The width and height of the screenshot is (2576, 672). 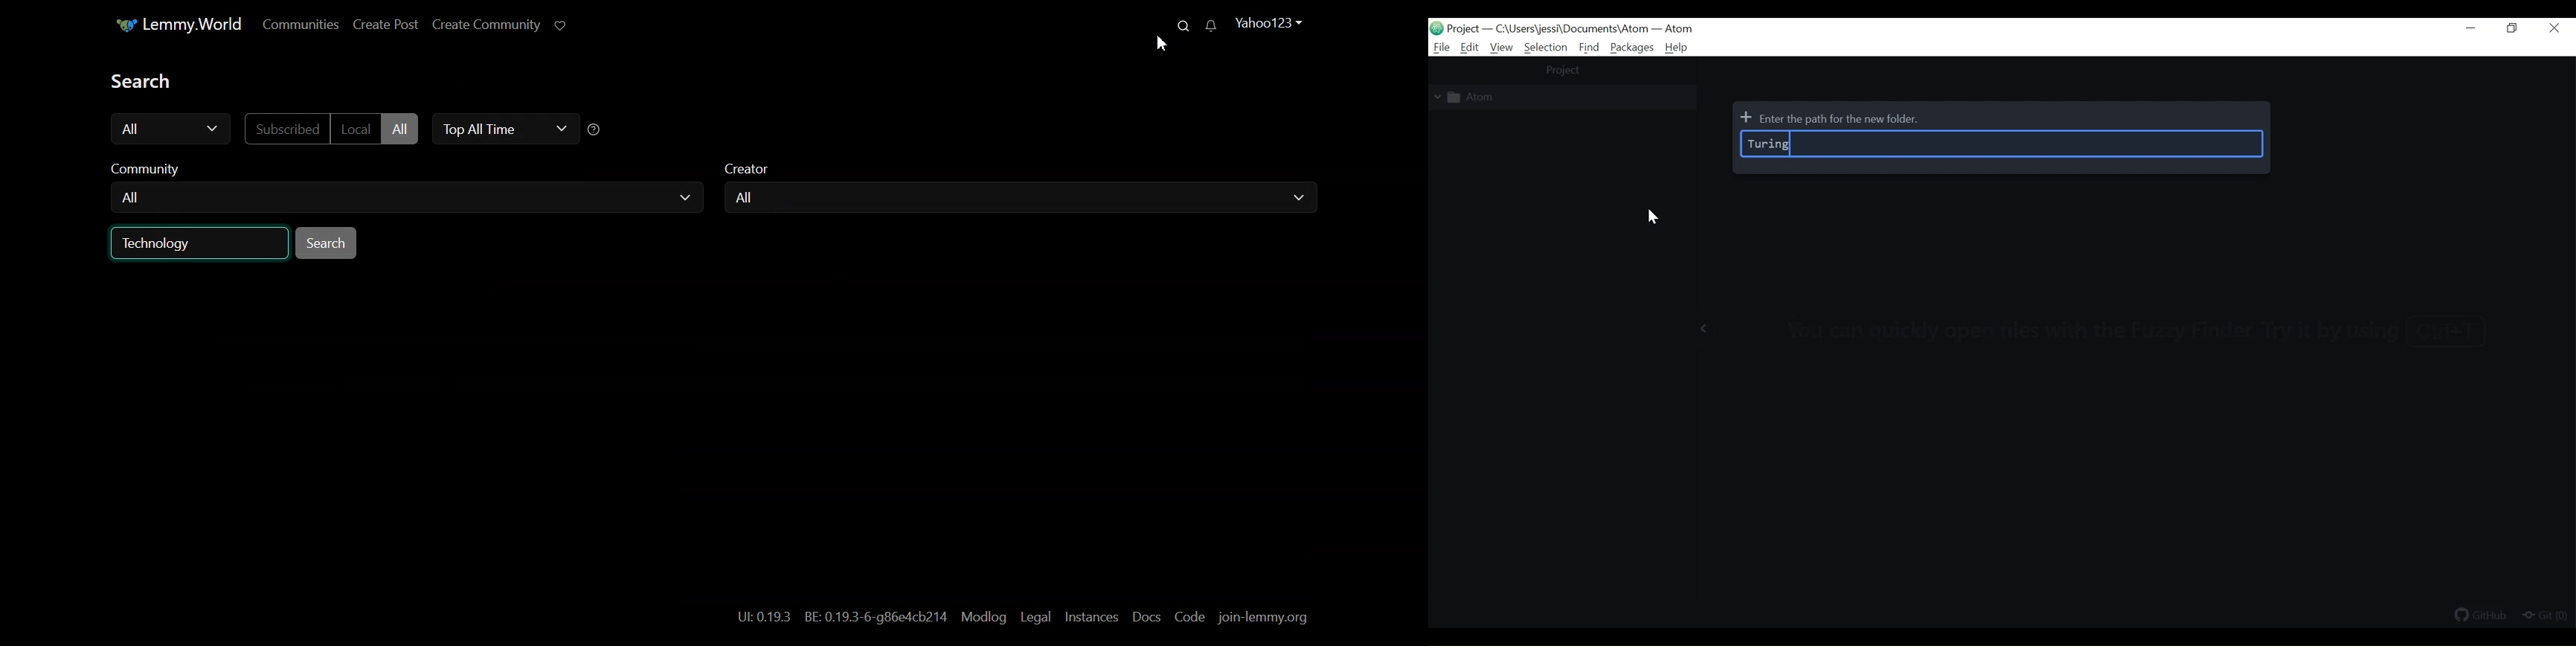 I want to click on Search, so click(x=327, y=243).